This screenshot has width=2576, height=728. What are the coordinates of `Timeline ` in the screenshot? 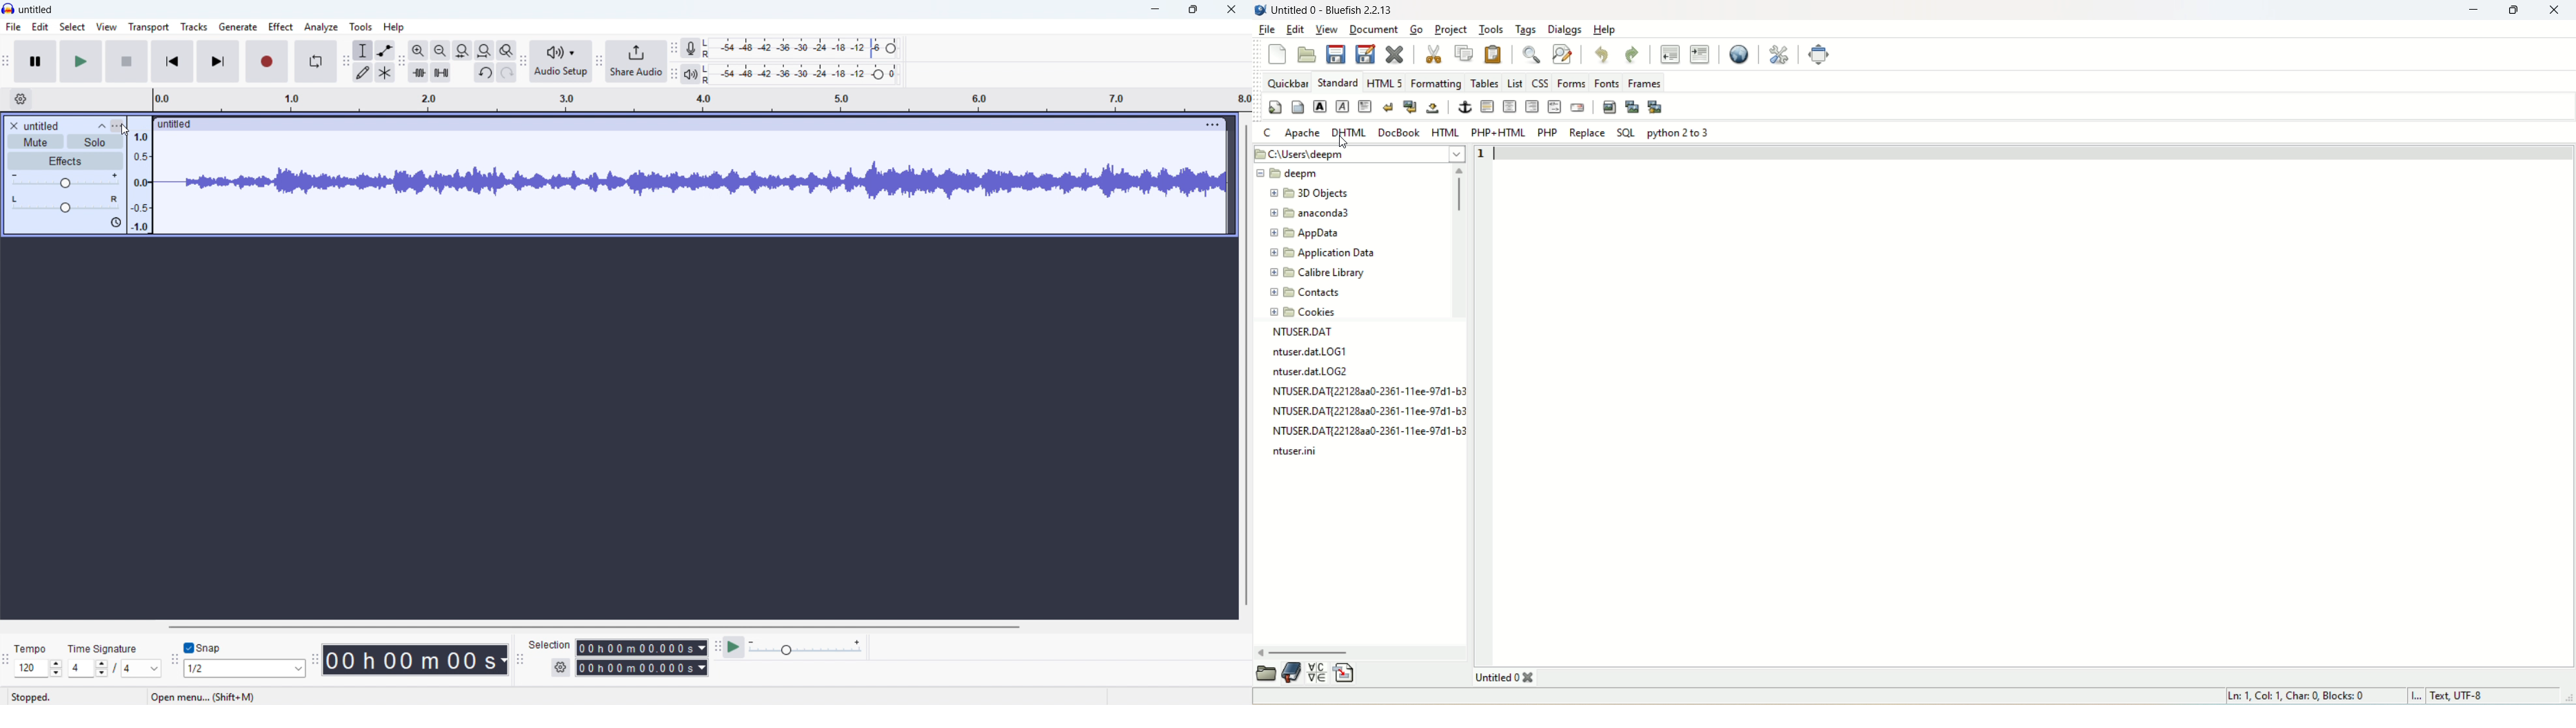 It's located at (697, 99).